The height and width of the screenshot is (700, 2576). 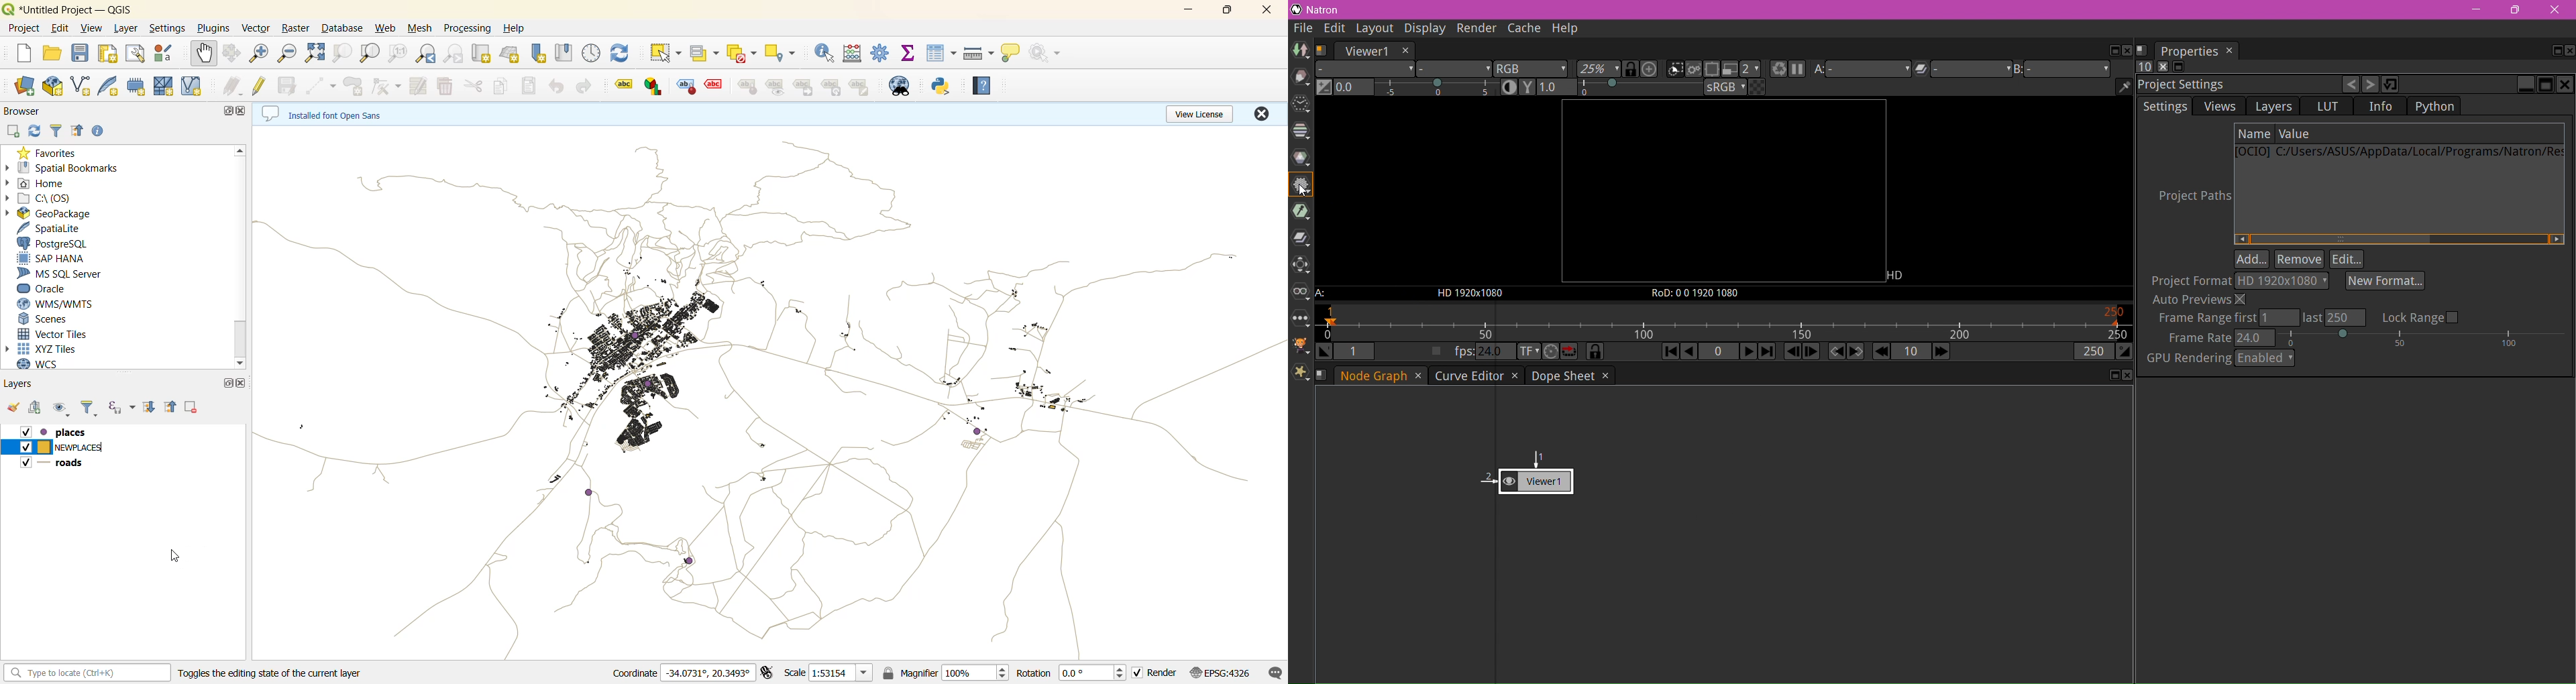 What do you see at coordinates (258, 29) in the screenshot?
I see `vector` at bounding box center [258, 29].